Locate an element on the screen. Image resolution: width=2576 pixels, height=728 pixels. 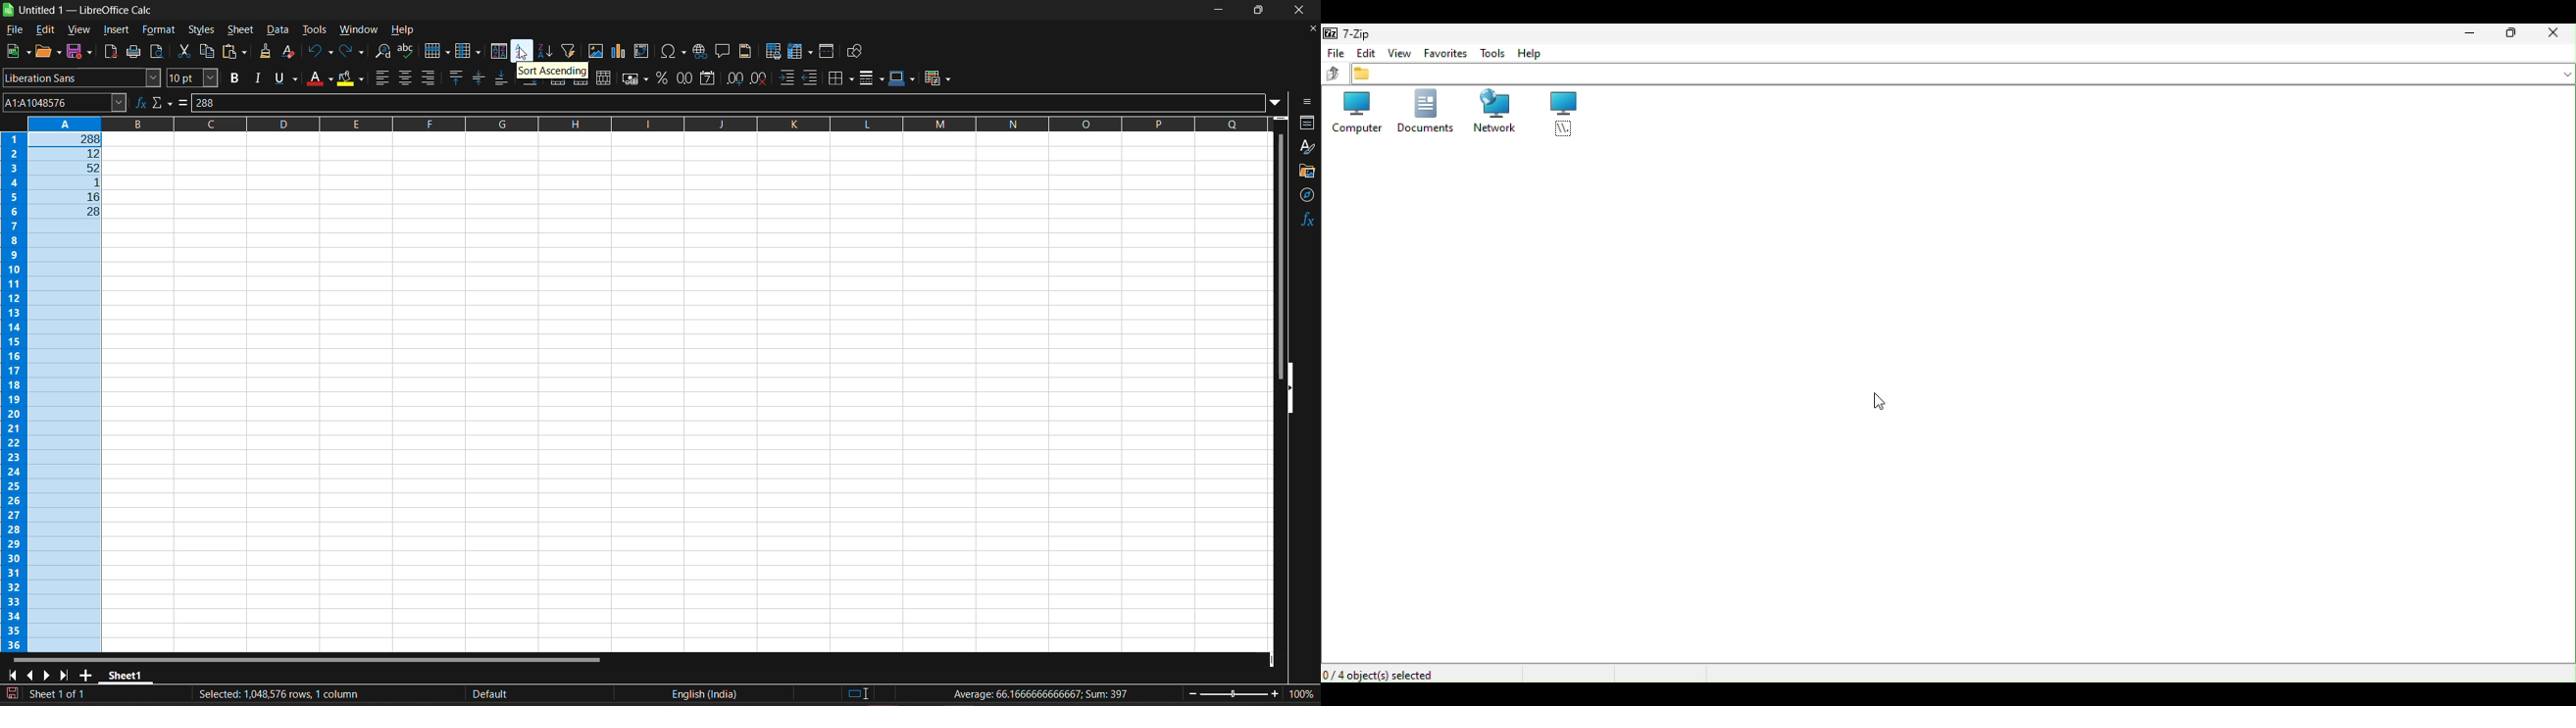
horizontal scroll bar is located at coordinates (308, 658).